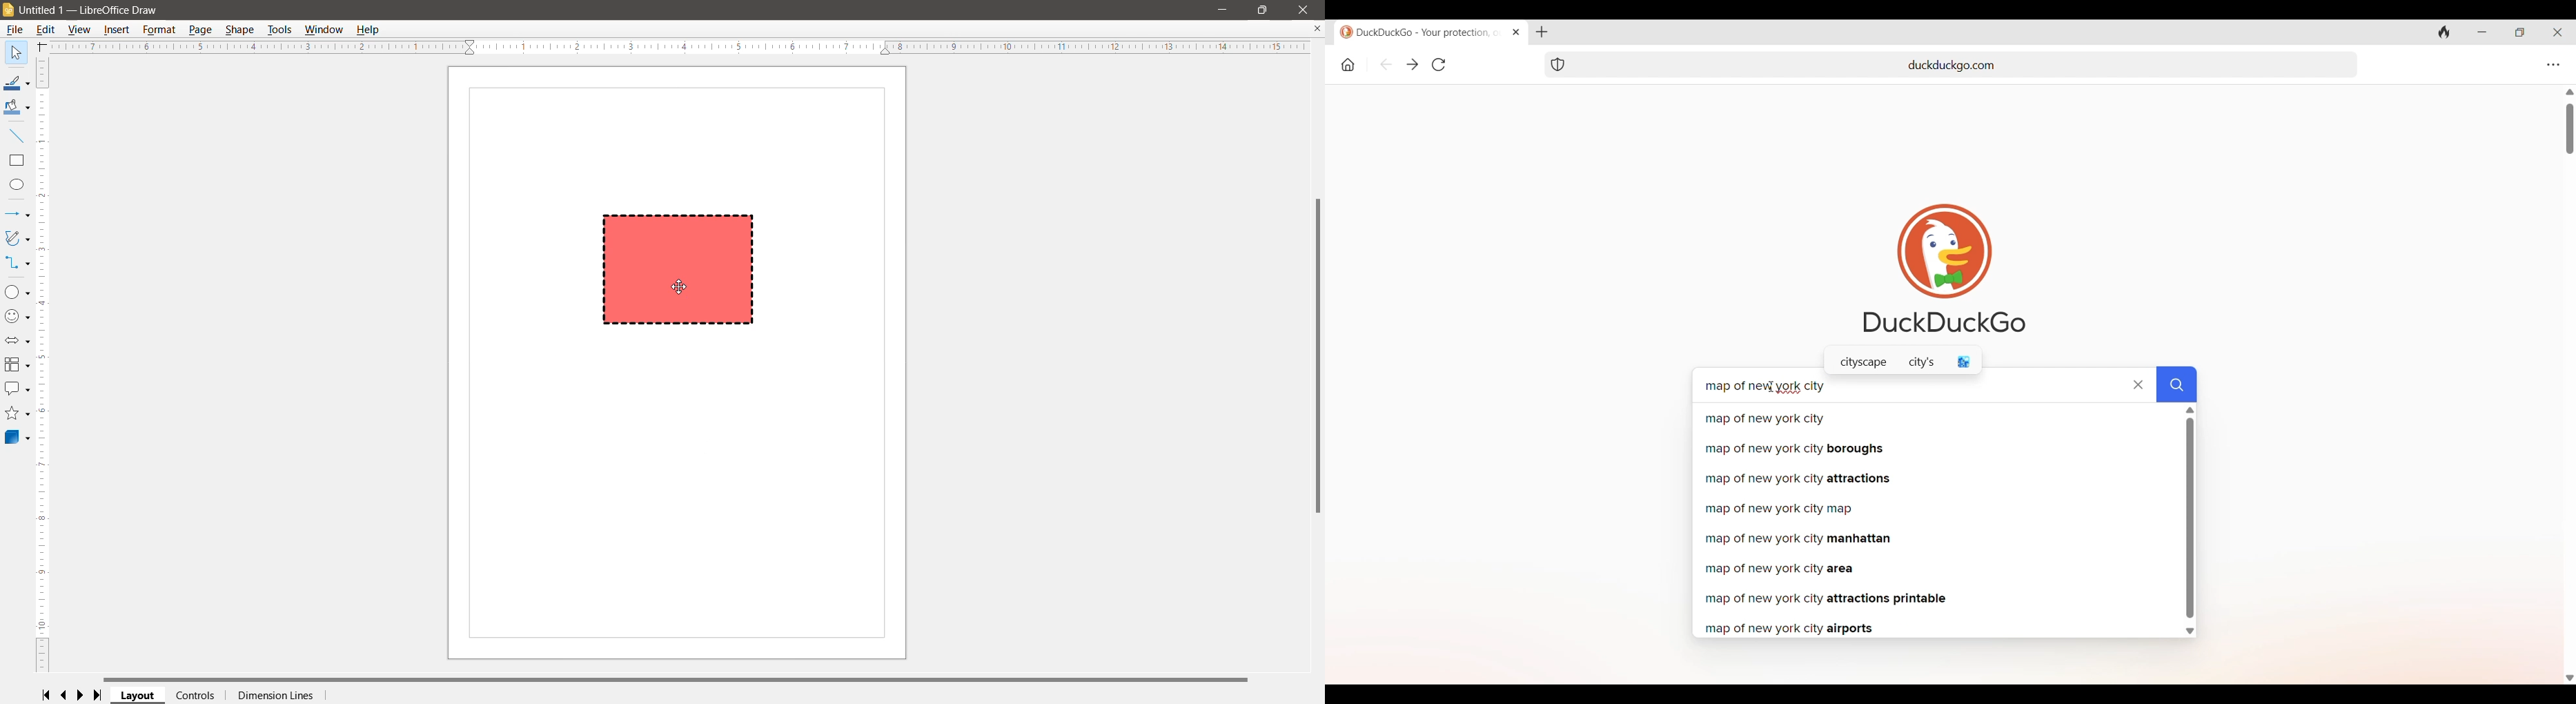  I want to click on Minimize, so click(1223, 9).